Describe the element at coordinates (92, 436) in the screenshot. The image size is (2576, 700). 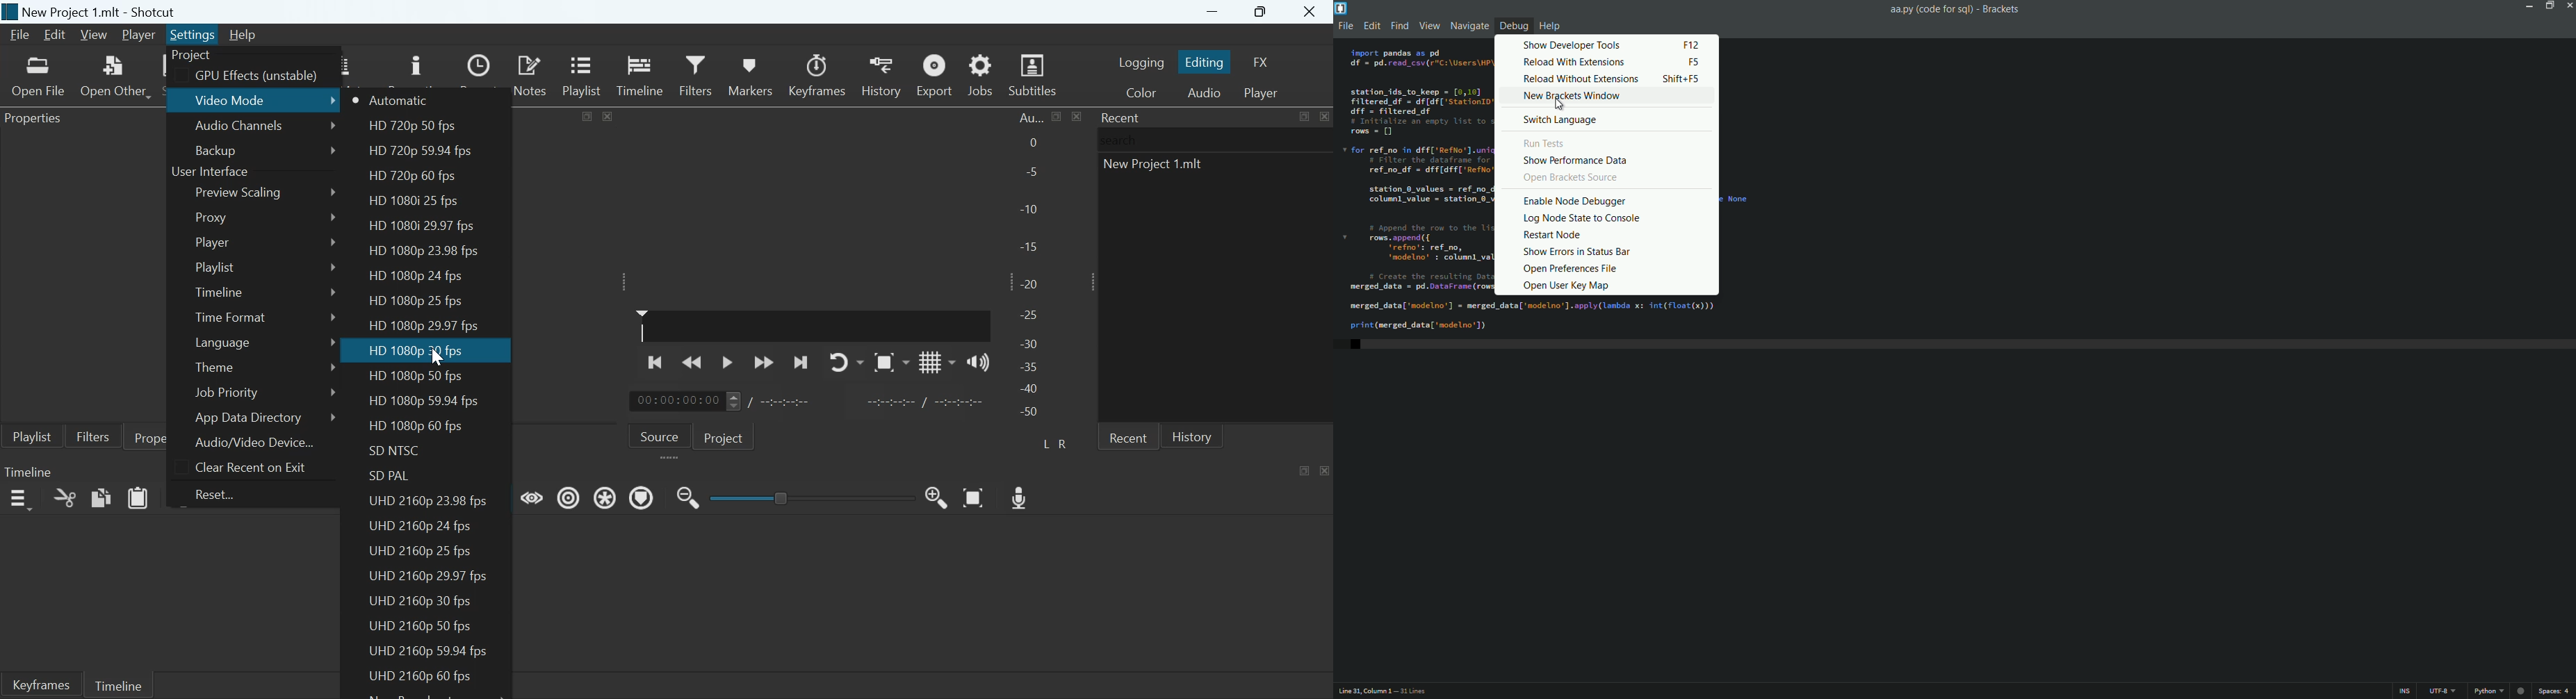
I see `Filters` at that location.